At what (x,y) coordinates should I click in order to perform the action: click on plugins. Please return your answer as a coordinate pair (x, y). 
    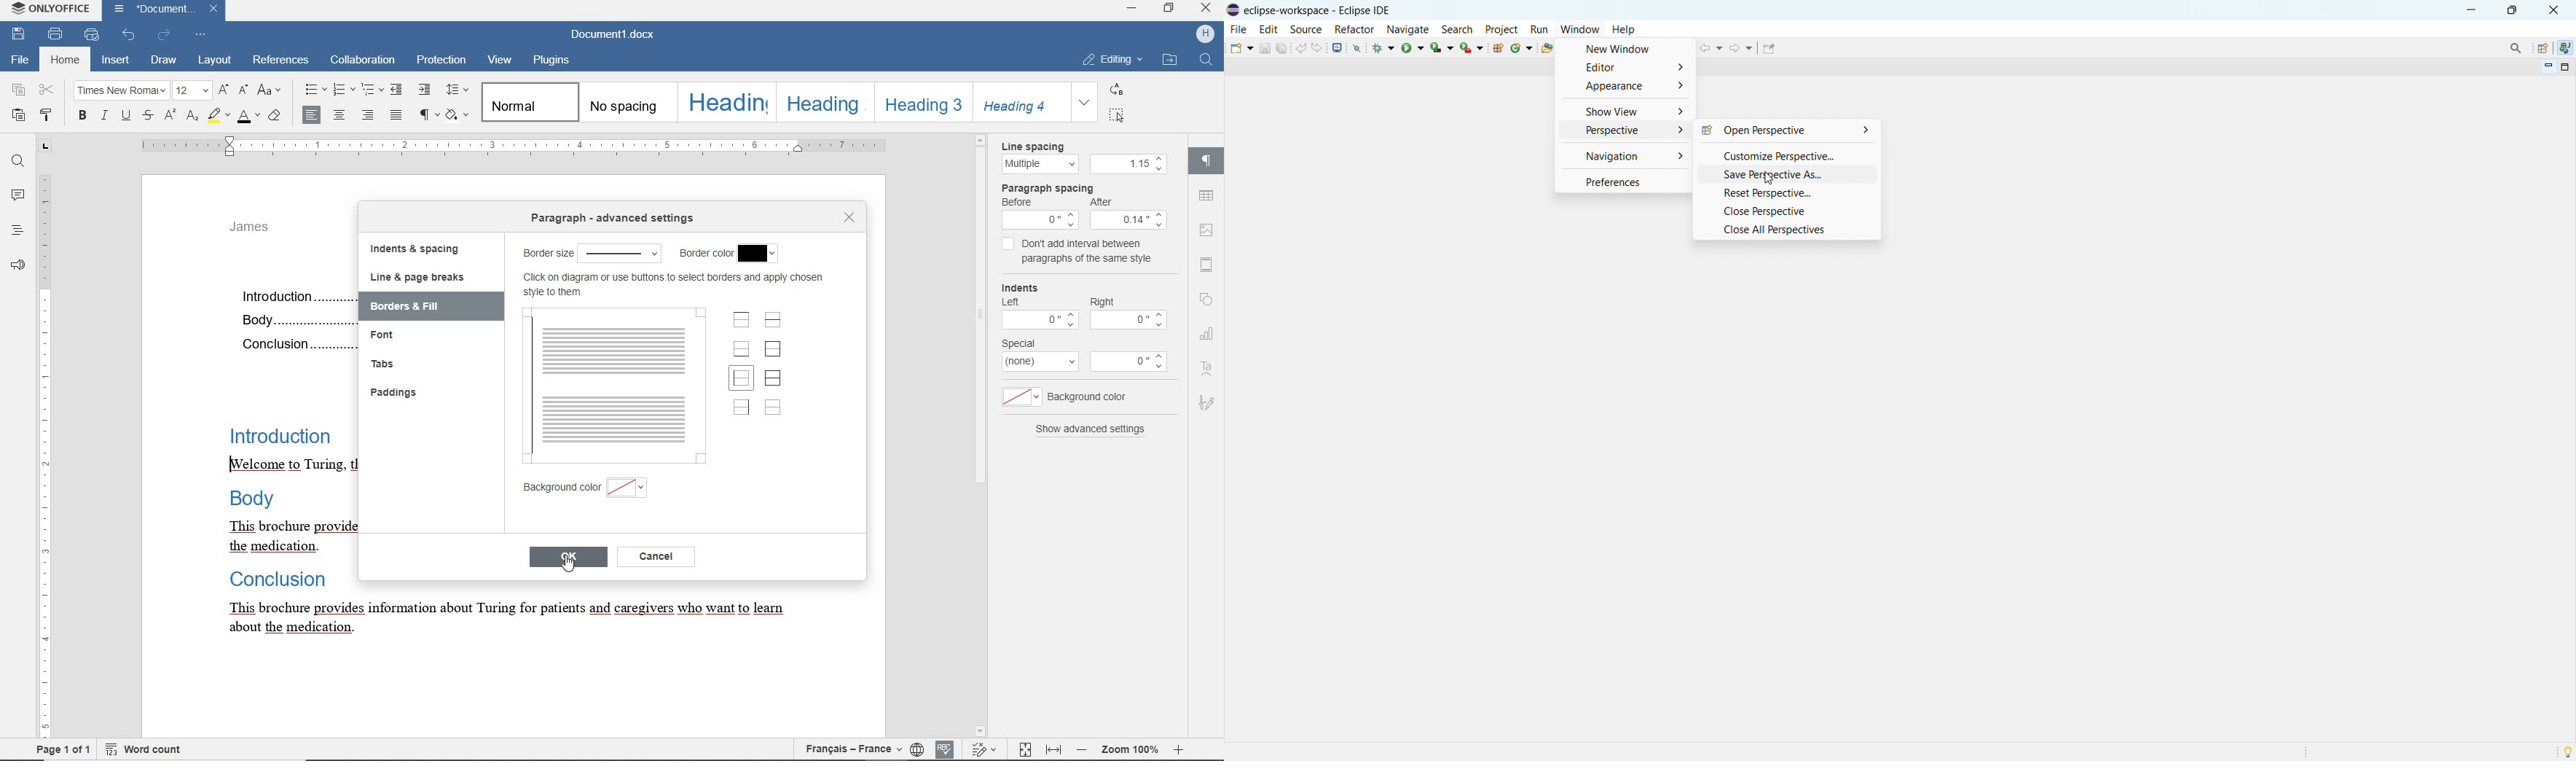
    Looking at the image, I should click on (552, 61).